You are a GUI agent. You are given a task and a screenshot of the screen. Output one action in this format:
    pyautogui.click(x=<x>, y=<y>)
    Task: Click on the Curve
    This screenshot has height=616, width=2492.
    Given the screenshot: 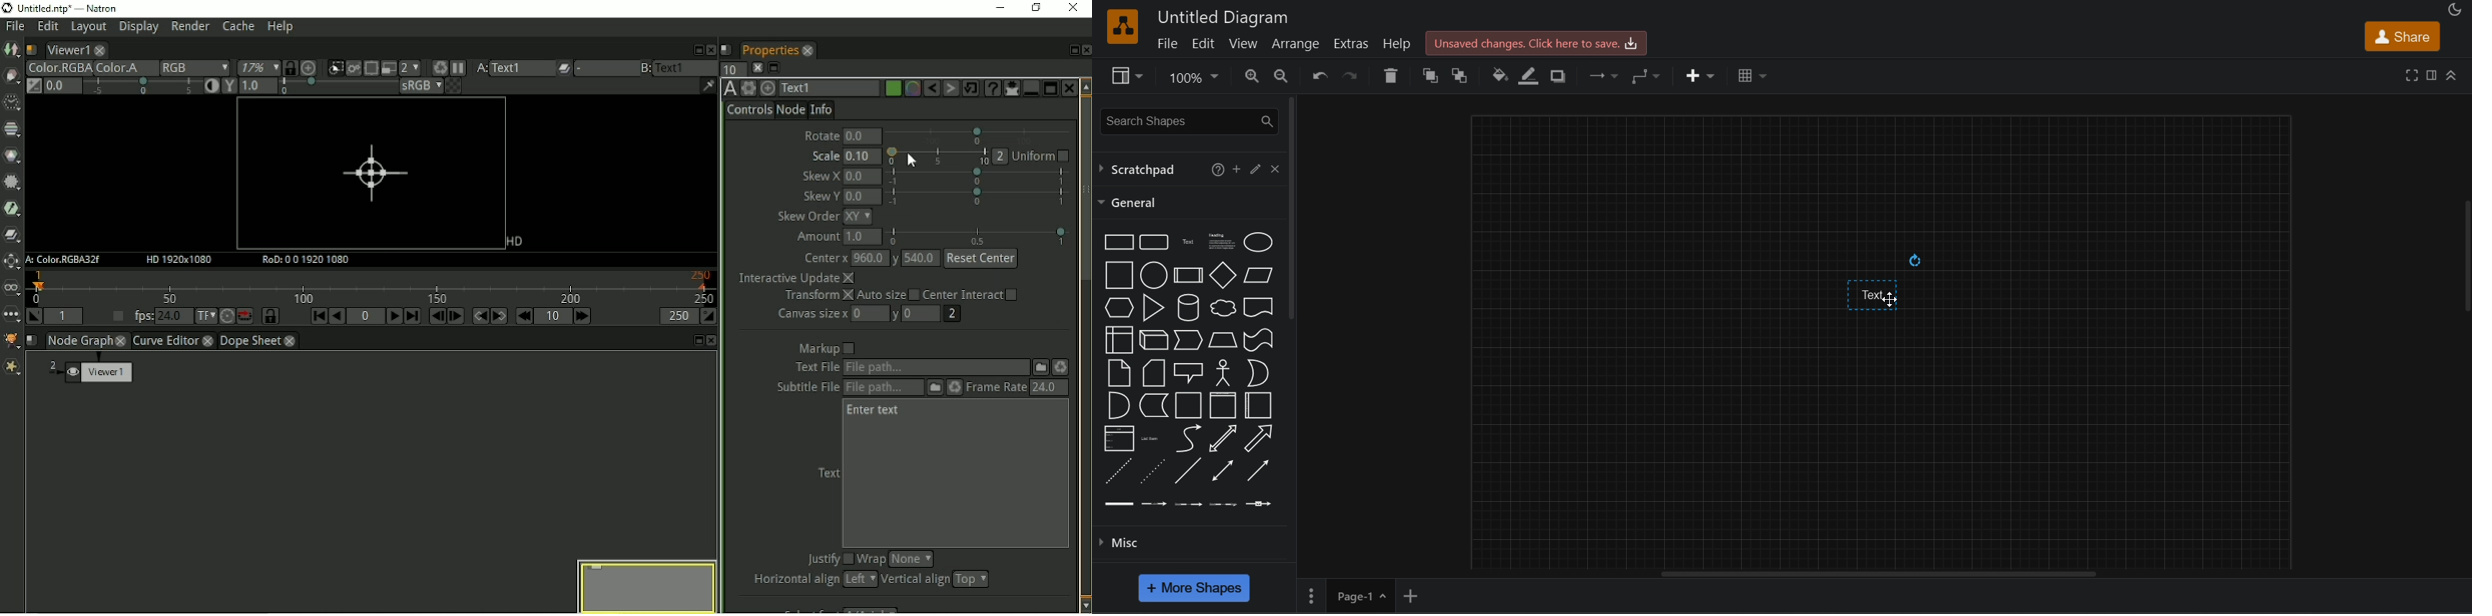 What is the action you would take?
    pyautogui.click(x=1189, y=439)
    